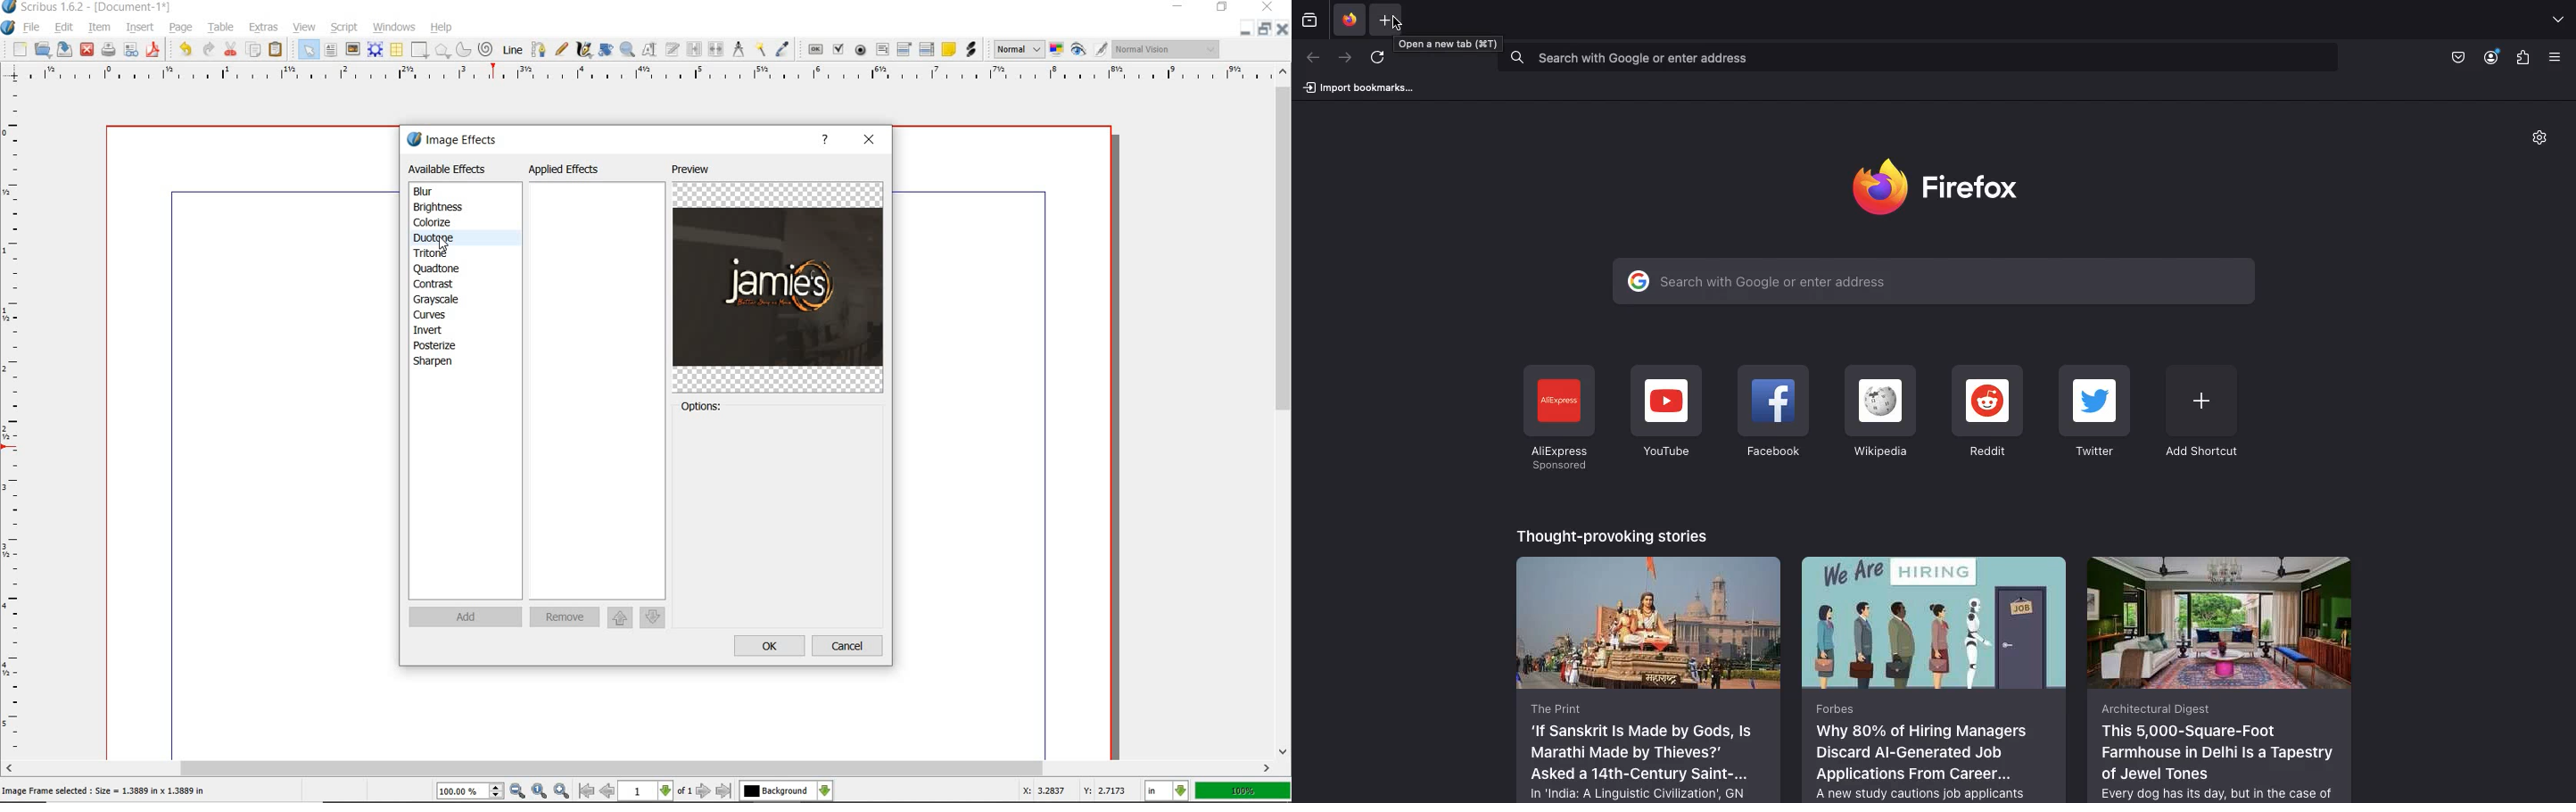 The height and width of the screenshot is (812, 2576). I want to click on Open application menu, so click(2560, 57).